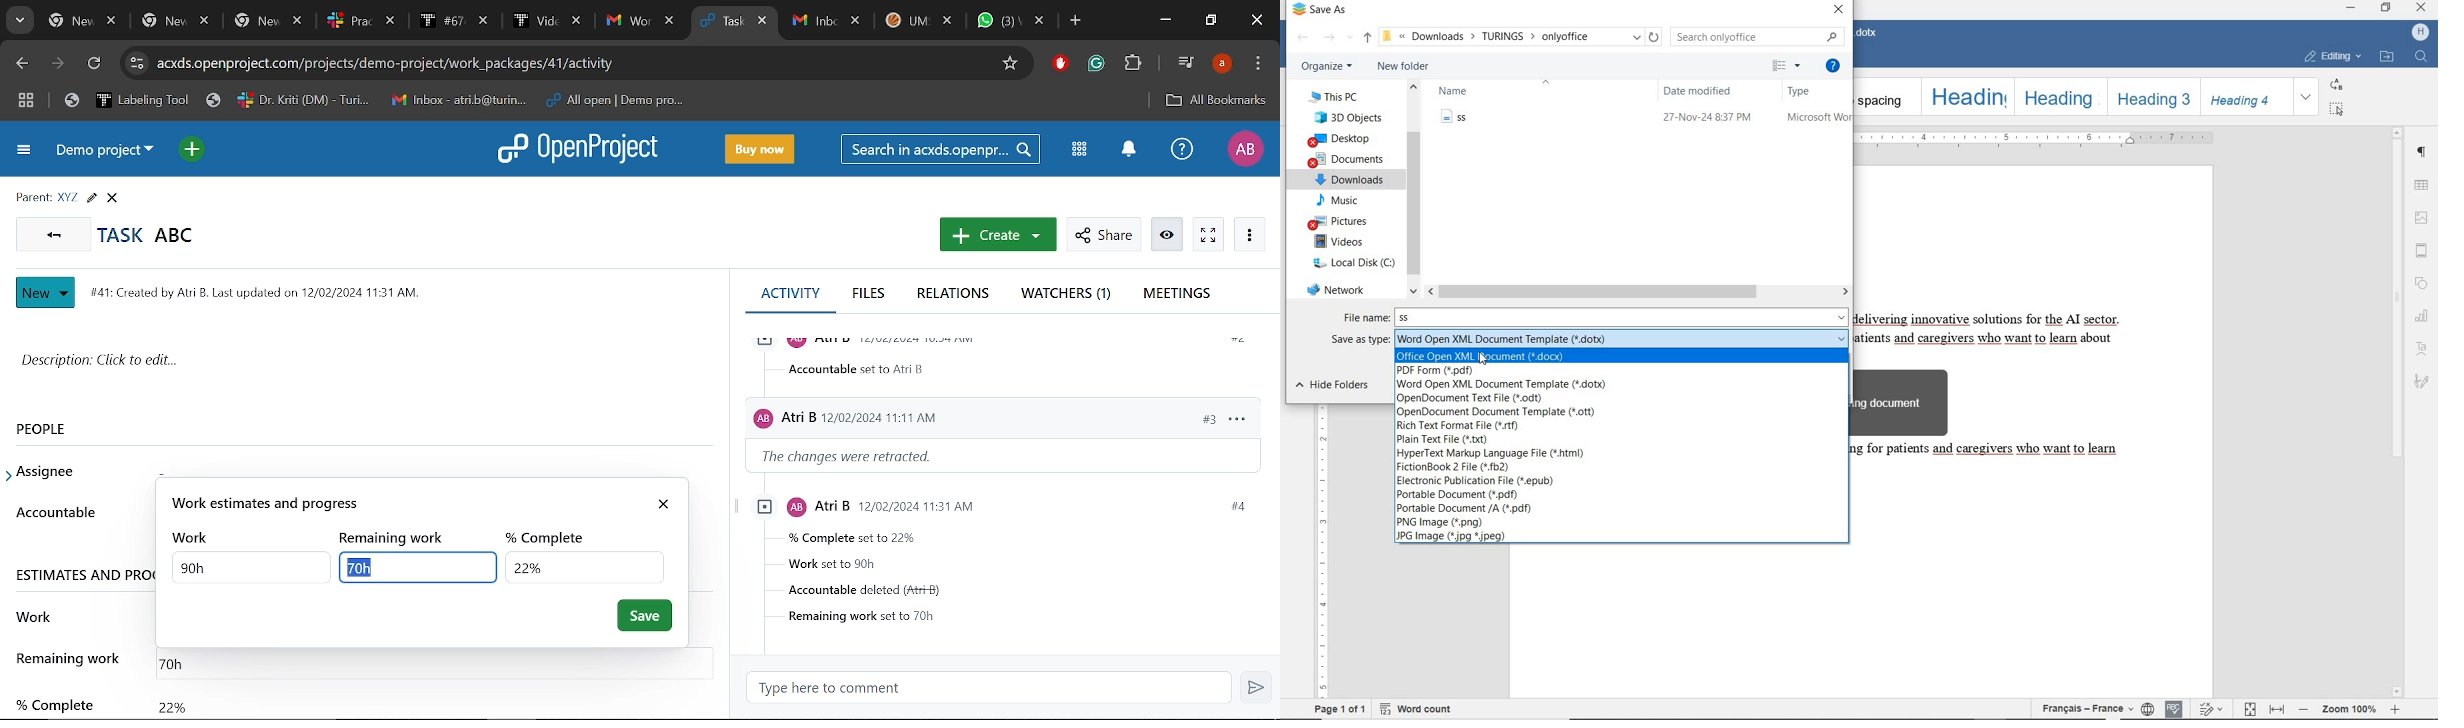 This screenshot has height=728, width=2464. I want to click on PICTURES, so click(1343, 221).